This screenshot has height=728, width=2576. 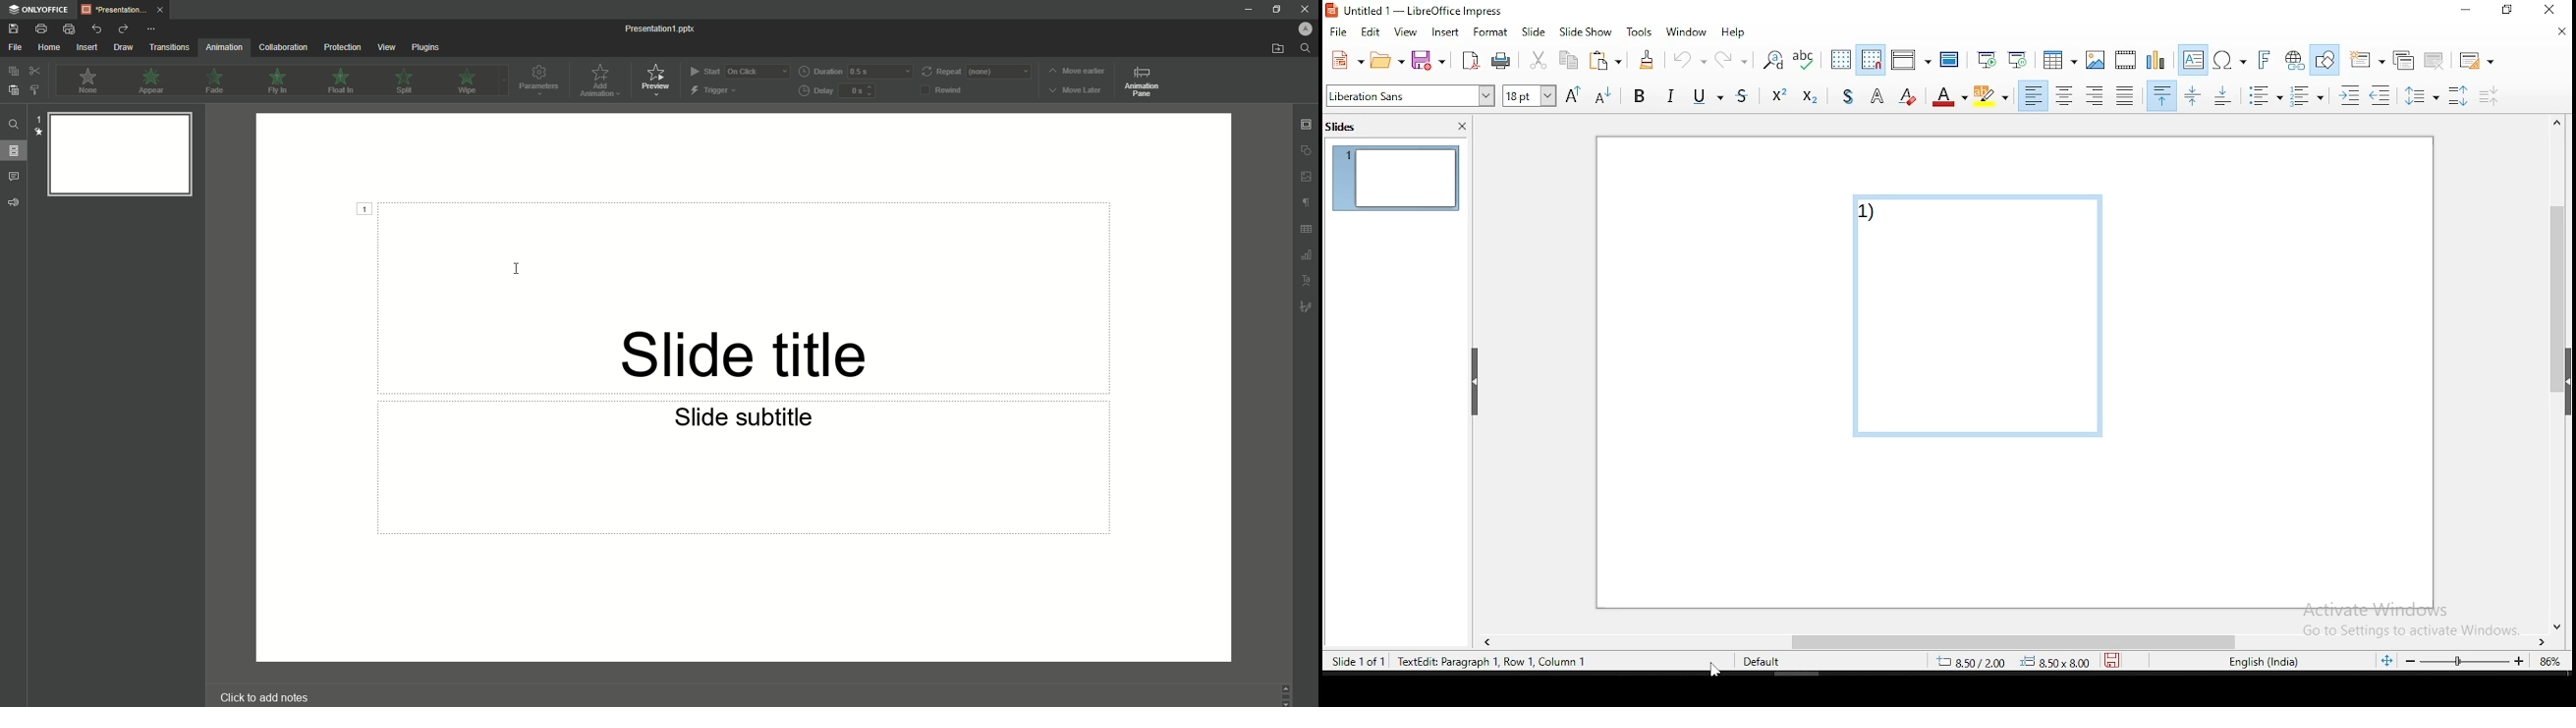 I want to click on icon and filename, so click(x=1421, y=12).